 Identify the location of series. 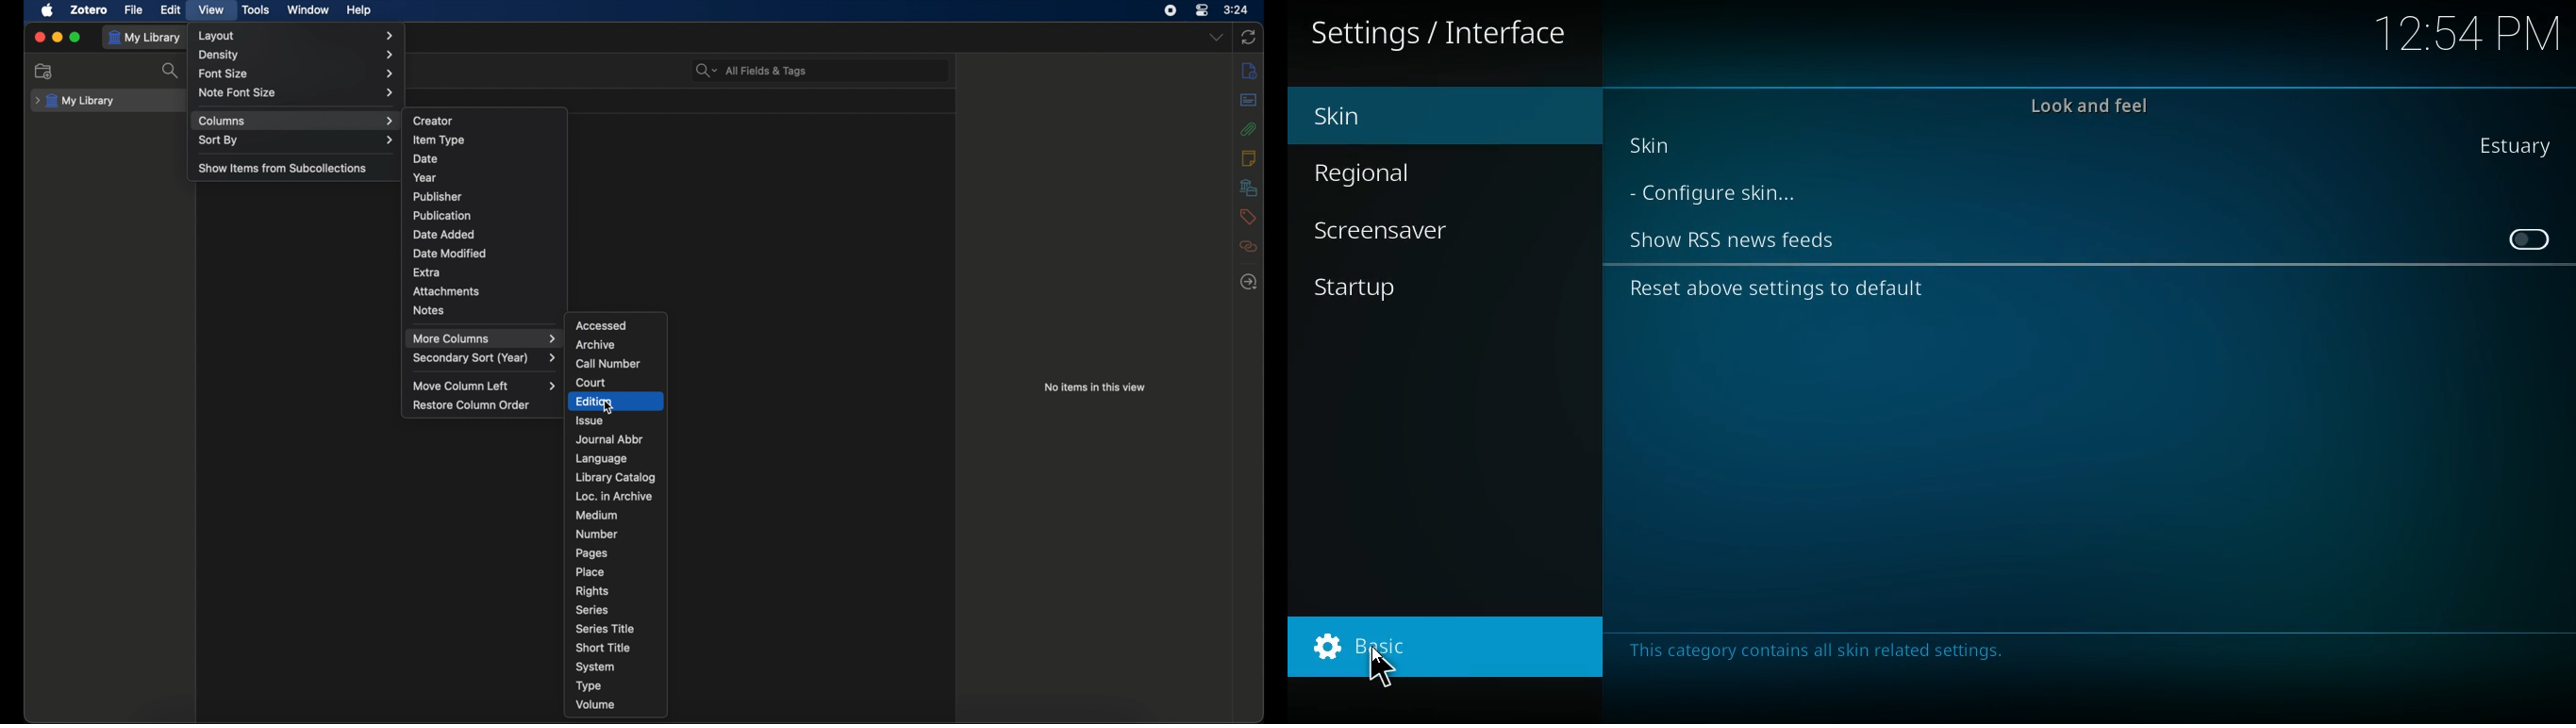
(592, 610).